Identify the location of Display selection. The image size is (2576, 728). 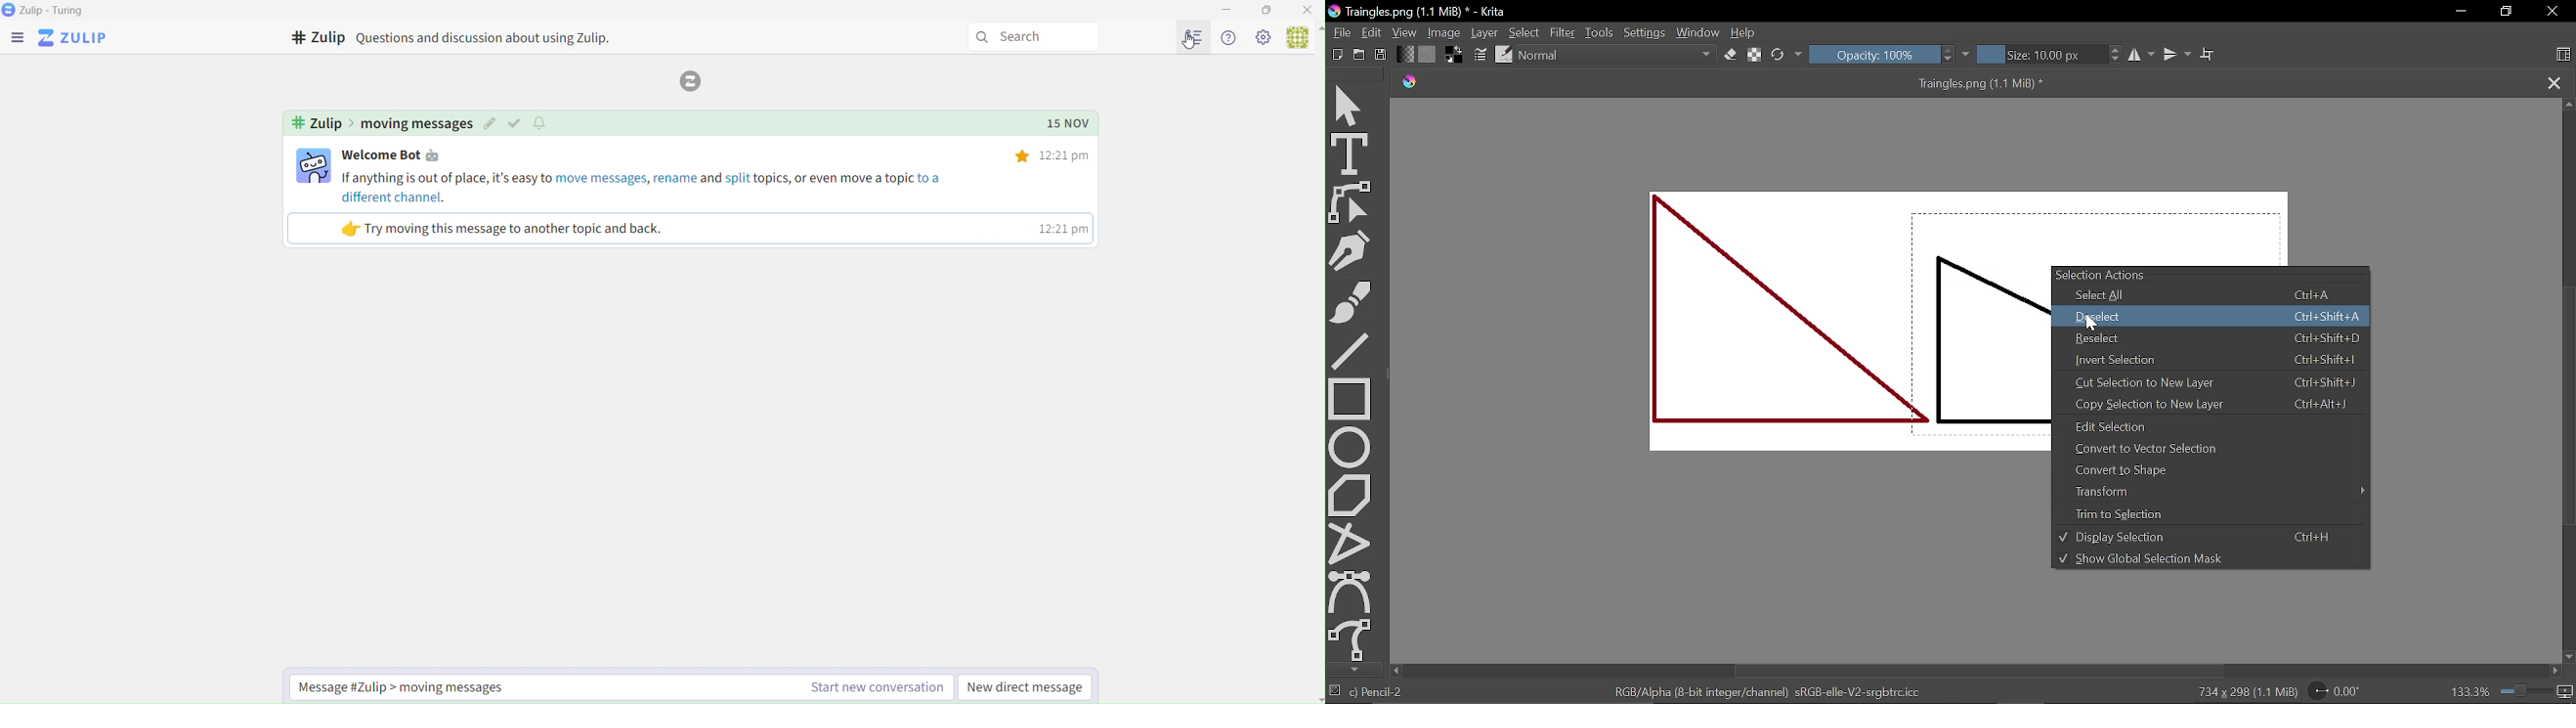
(2207, 537).